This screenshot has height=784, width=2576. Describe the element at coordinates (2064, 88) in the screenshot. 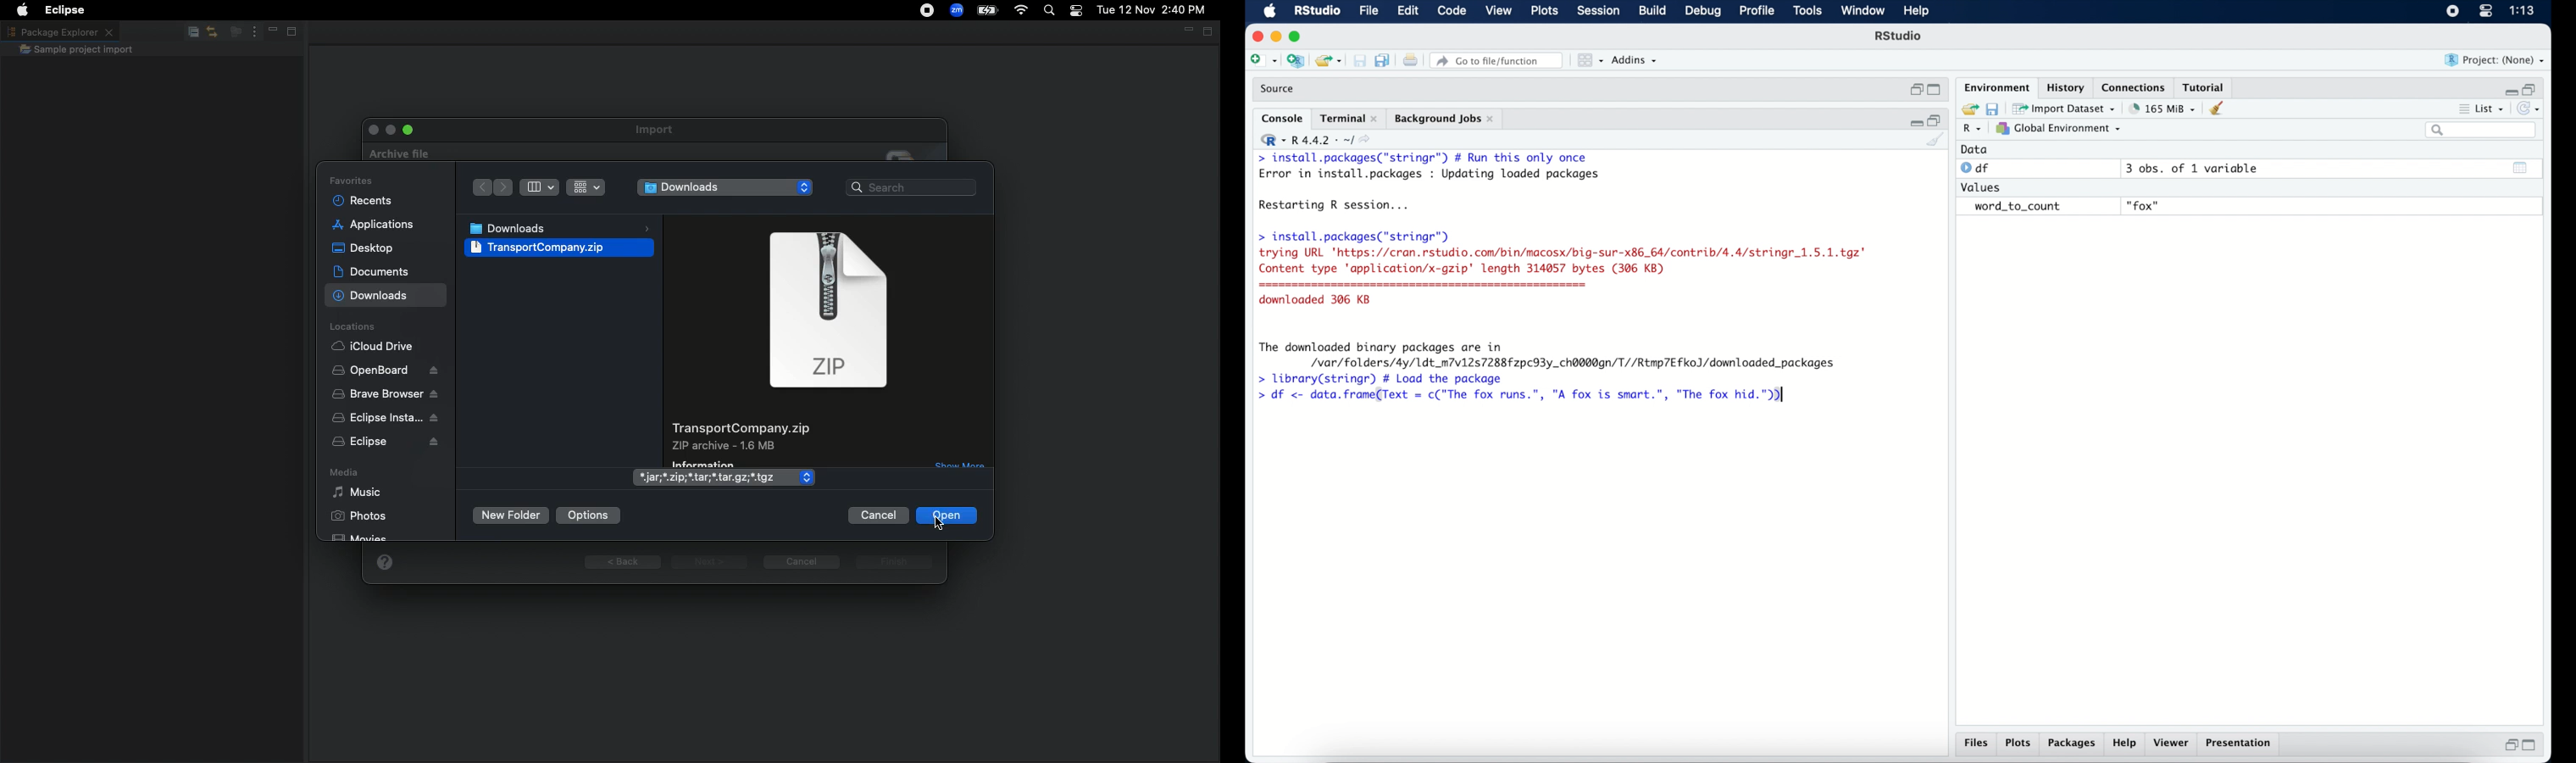

I see `history` at that location.